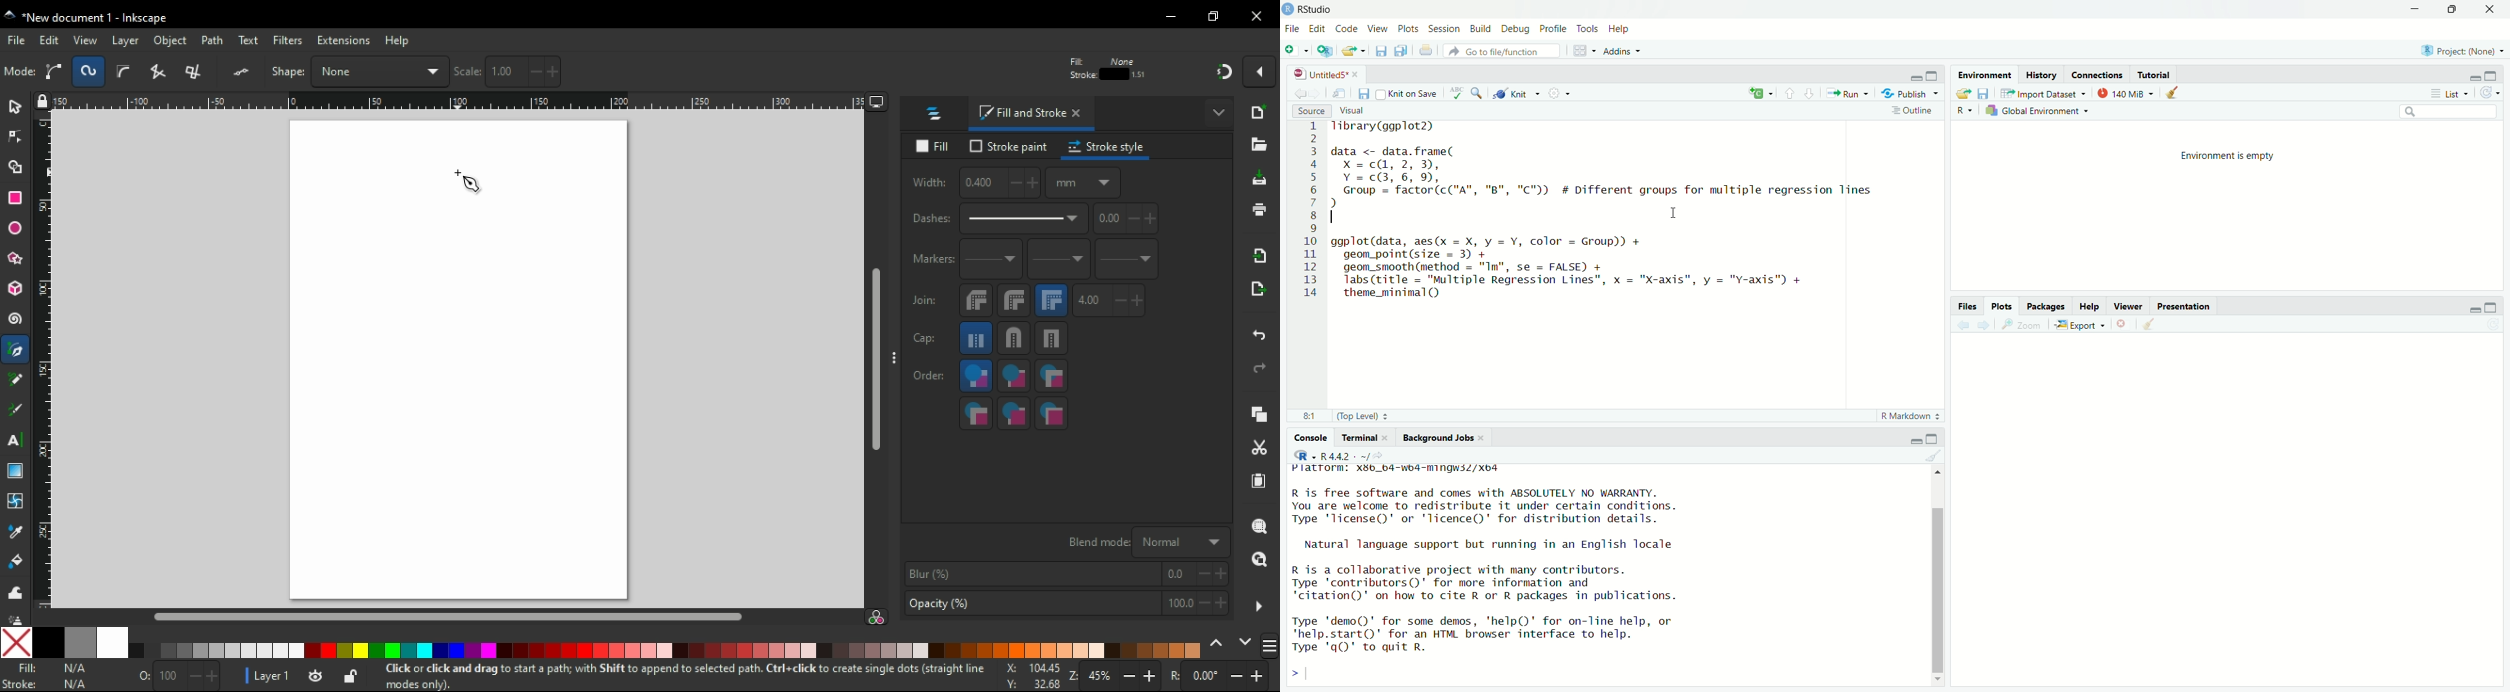 The height and width of the screenshot is (700, 2520). What do you see at coordinates (1298, 50) in the screenshot?
I see `add file` at bounding box center [1298, 50].